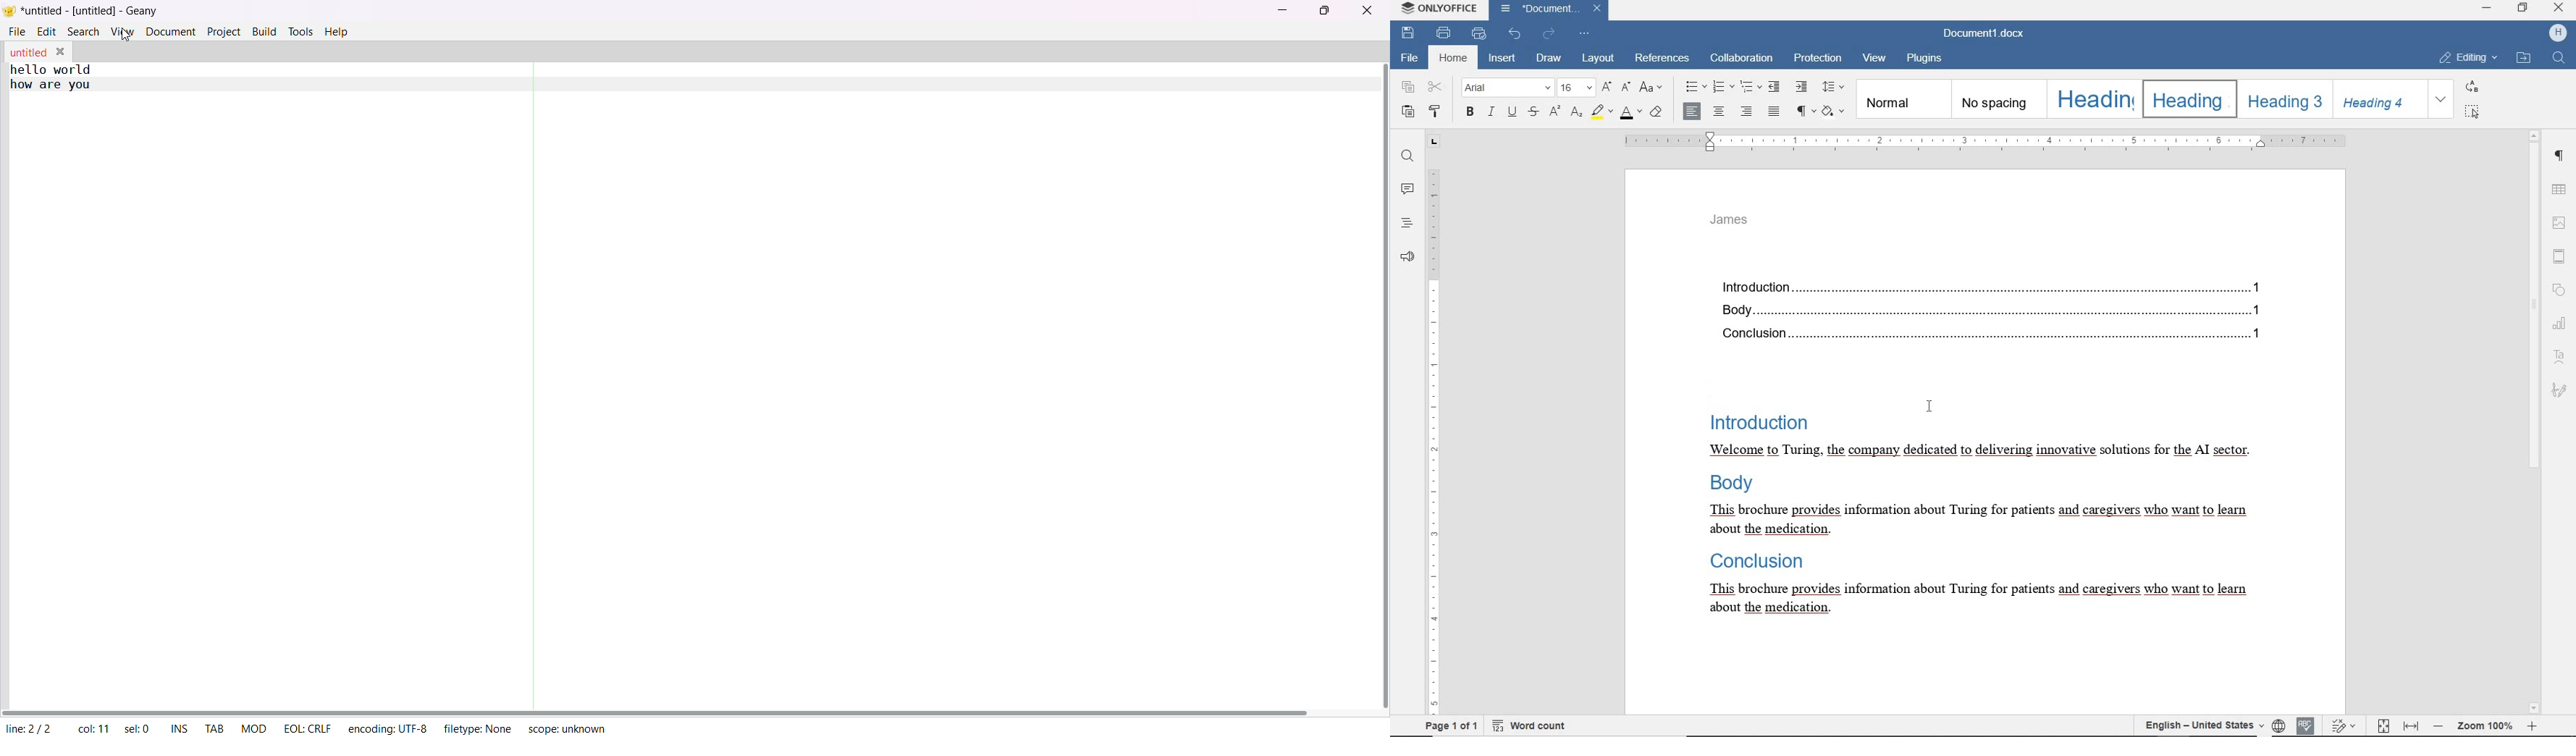 The height and width of the screenshot is (756, 2576). What do you see at coordinates (93, 728) in the screenshot?
I see `column` at bounding box center [93, 728].